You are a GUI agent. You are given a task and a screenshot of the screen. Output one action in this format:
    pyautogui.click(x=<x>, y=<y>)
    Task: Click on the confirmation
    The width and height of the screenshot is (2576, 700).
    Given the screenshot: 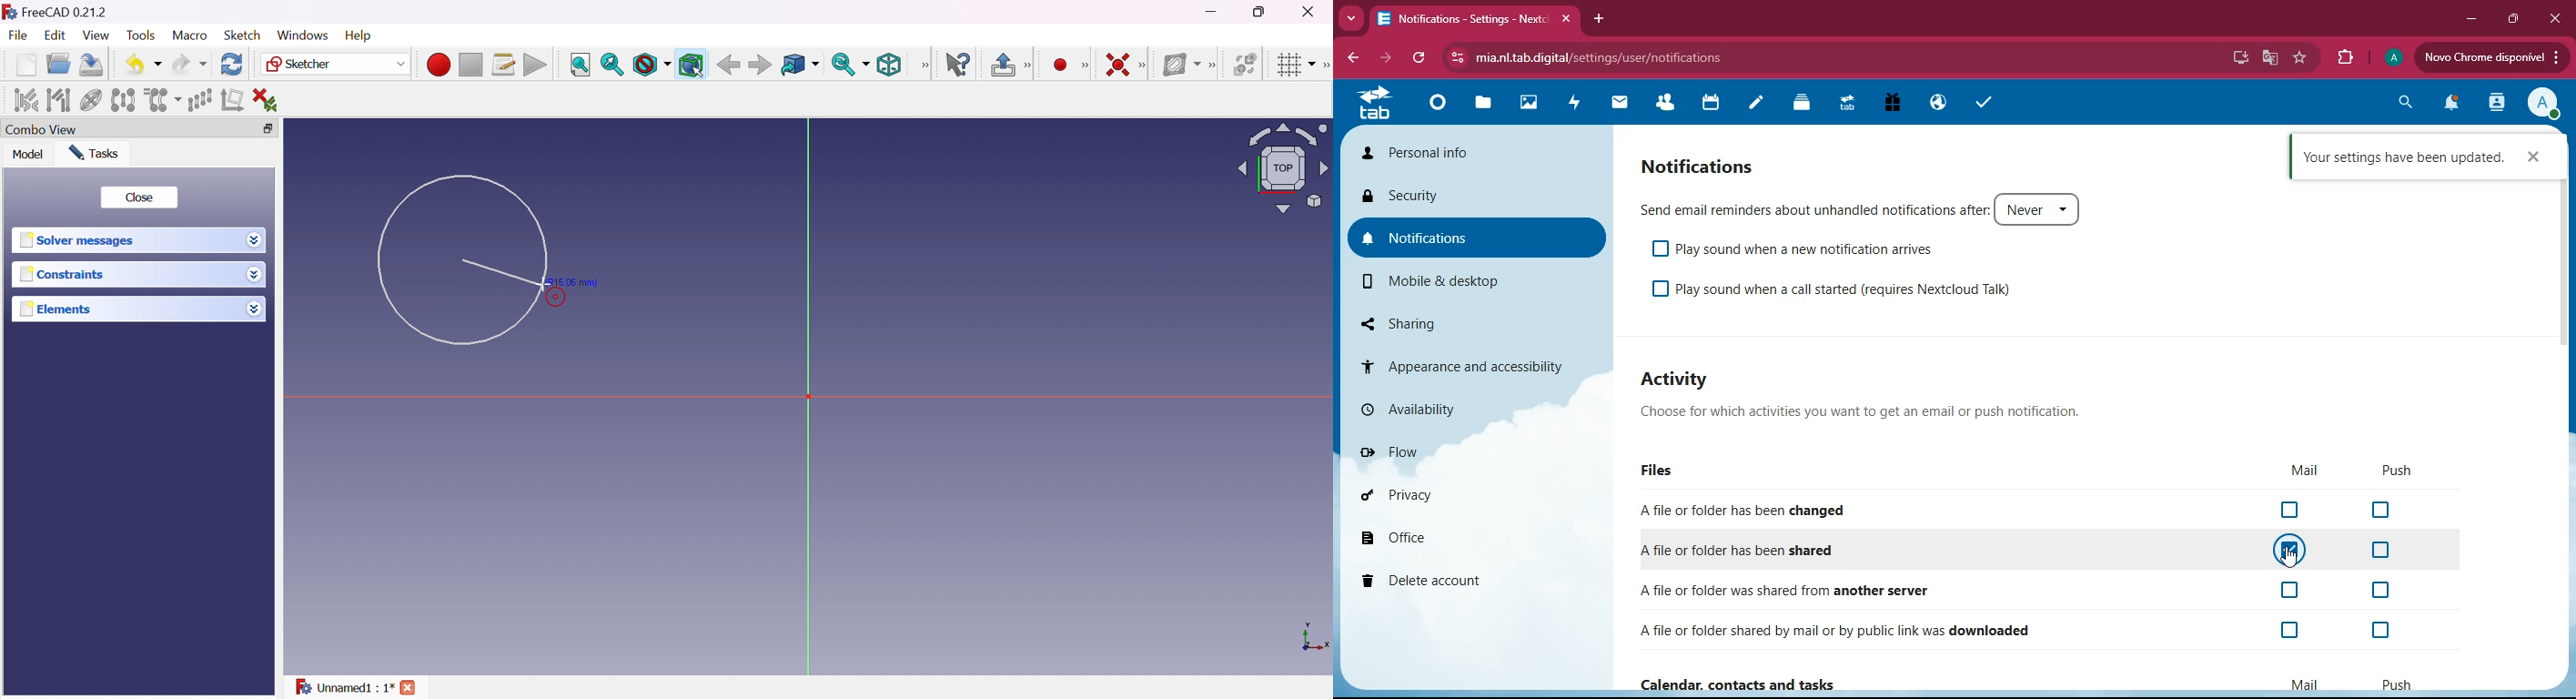 What is the action you would take?
    pyautogui.click(x=2399, y=156)
    